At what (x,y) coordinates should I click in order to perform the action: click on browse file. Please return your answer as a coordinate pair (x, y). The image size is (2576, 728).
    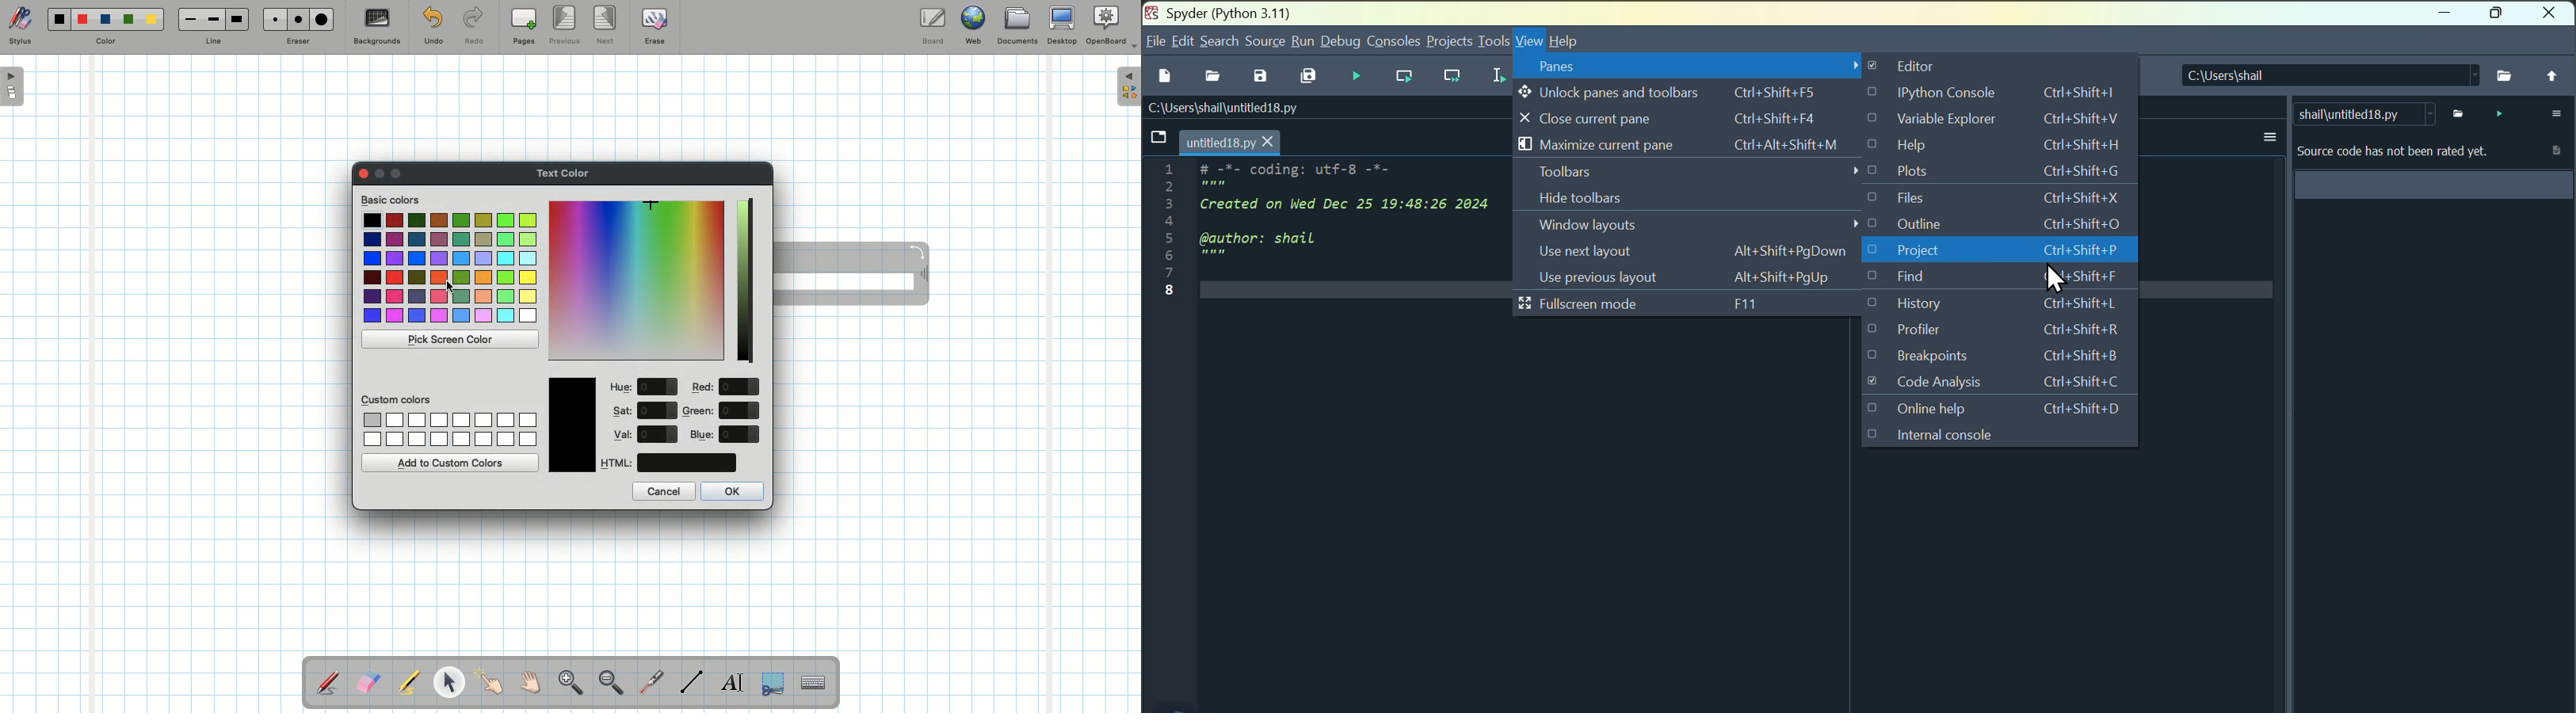
    Looking at the image, I should click on (2505, 74).